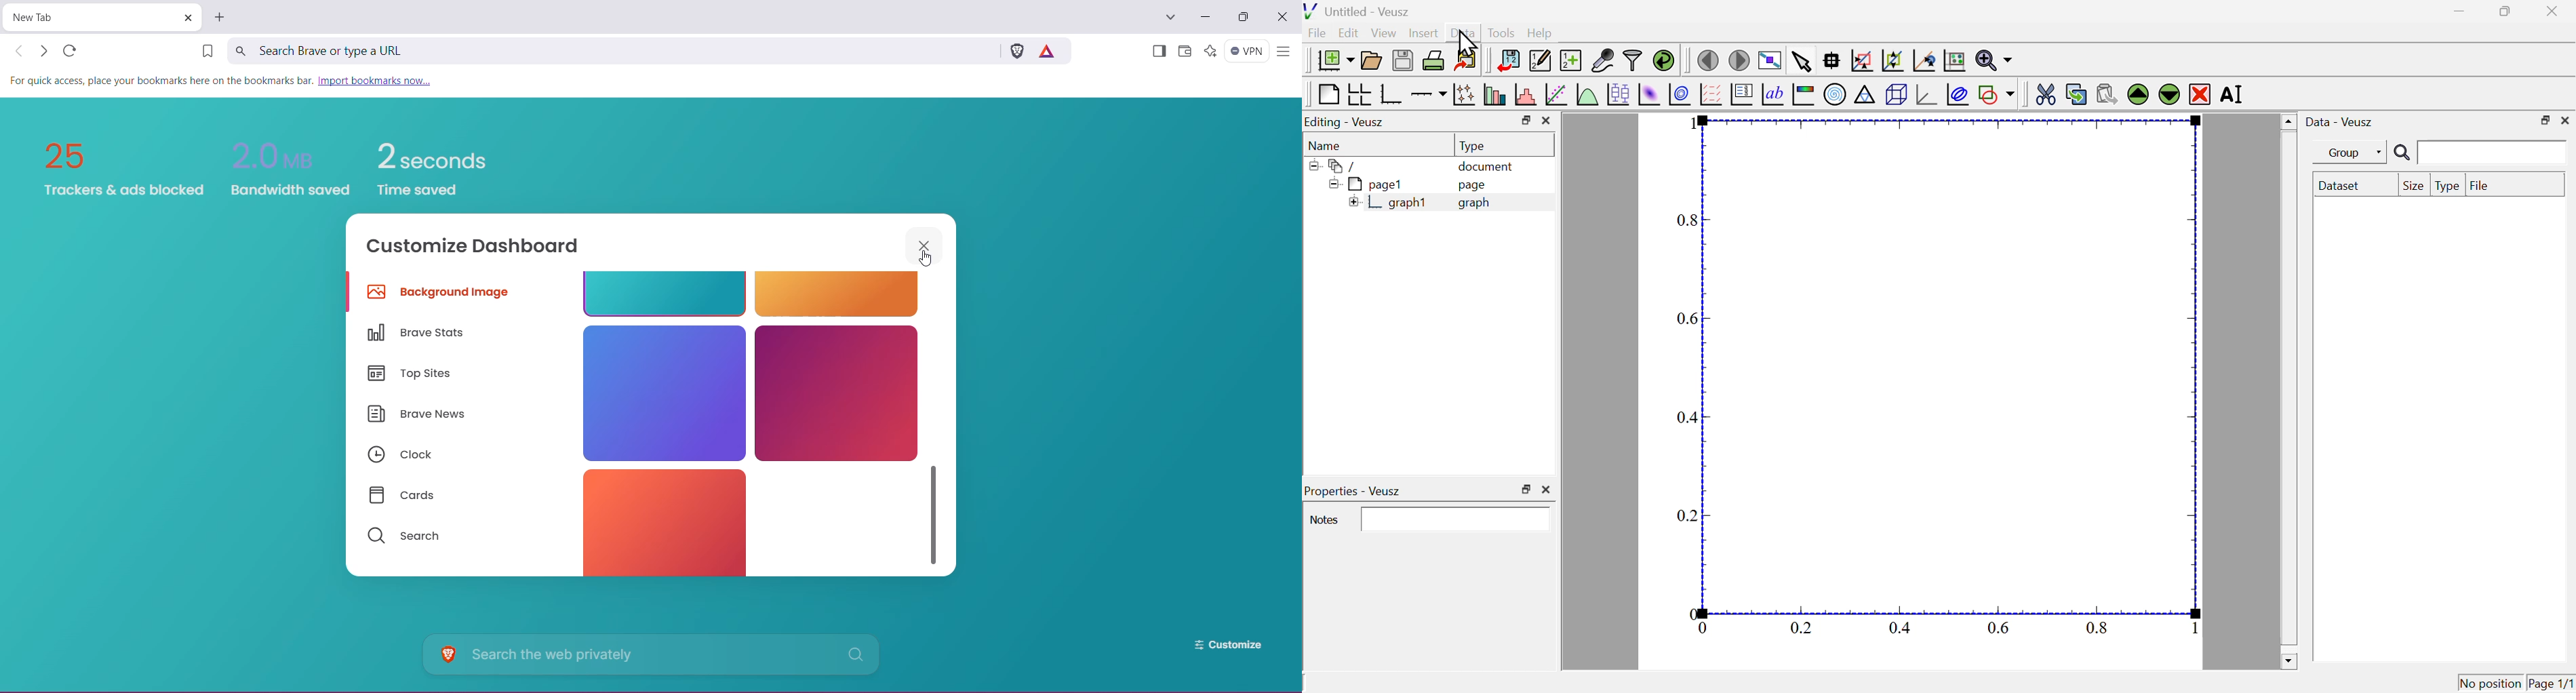  I want to click on remove the selected widget, so click(2200, 94).